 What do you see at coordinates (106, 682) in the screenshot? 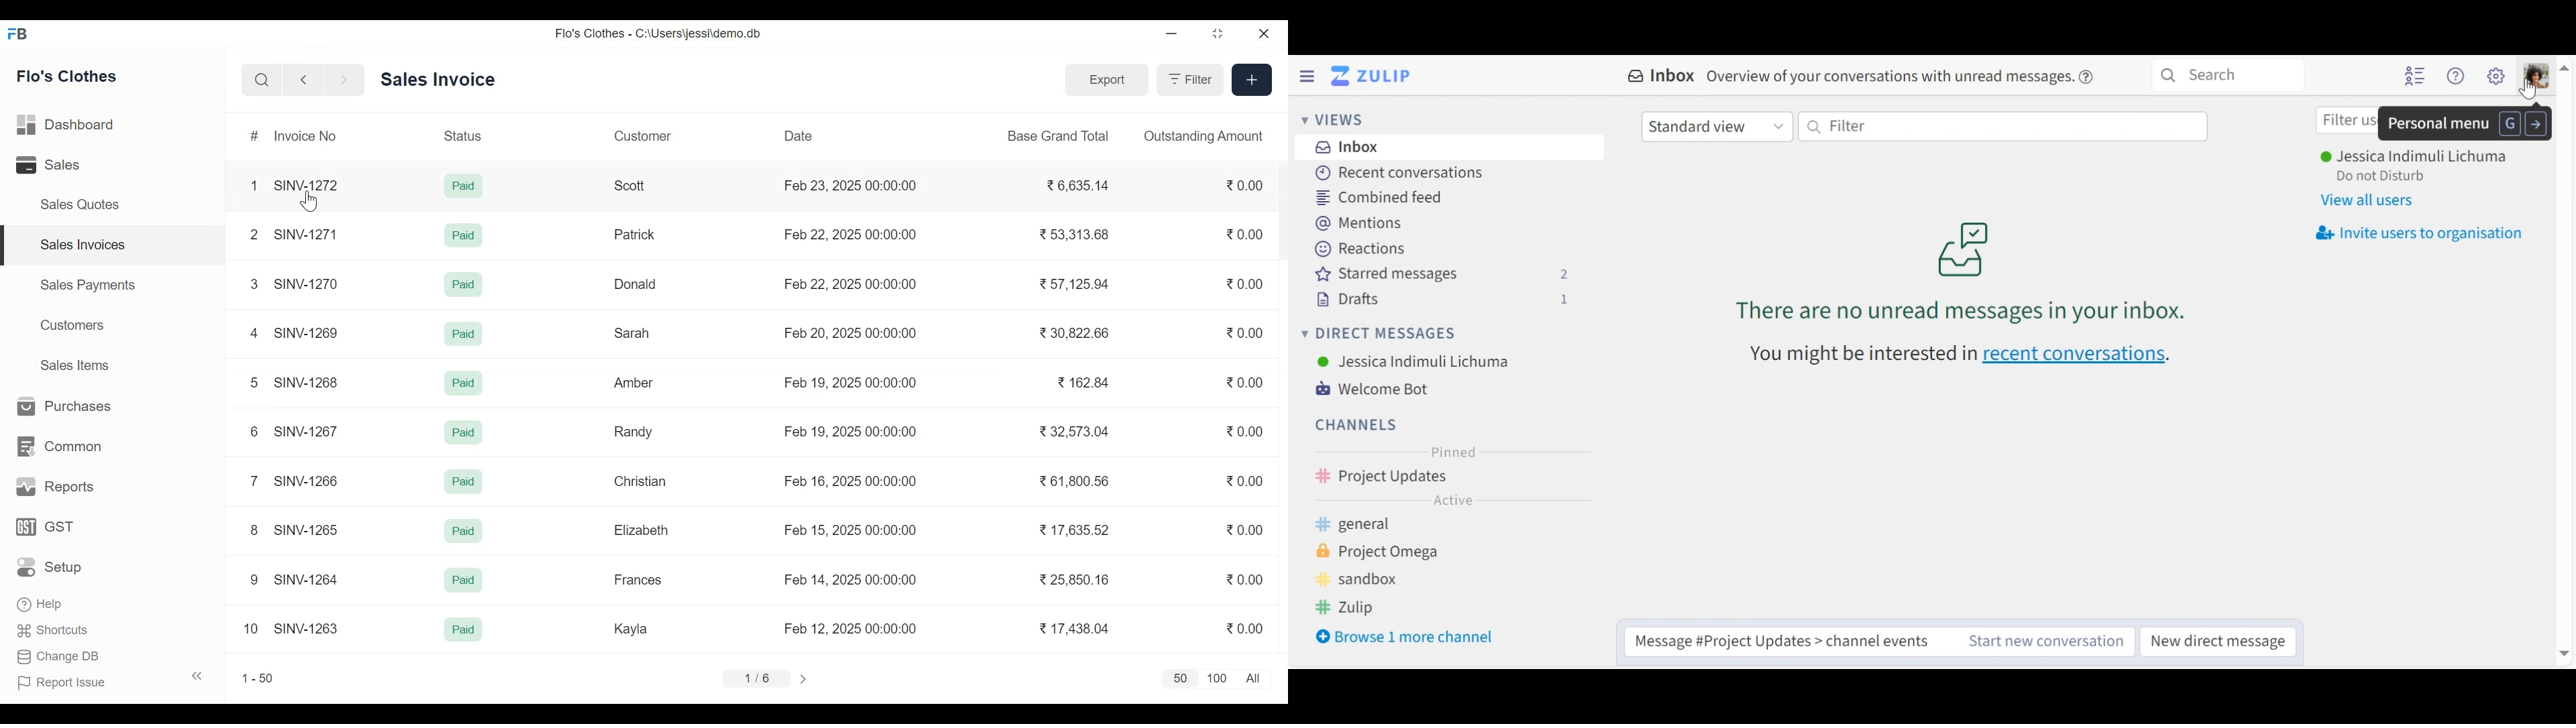
I see `Report Issue` at bounding box center [106, 682].